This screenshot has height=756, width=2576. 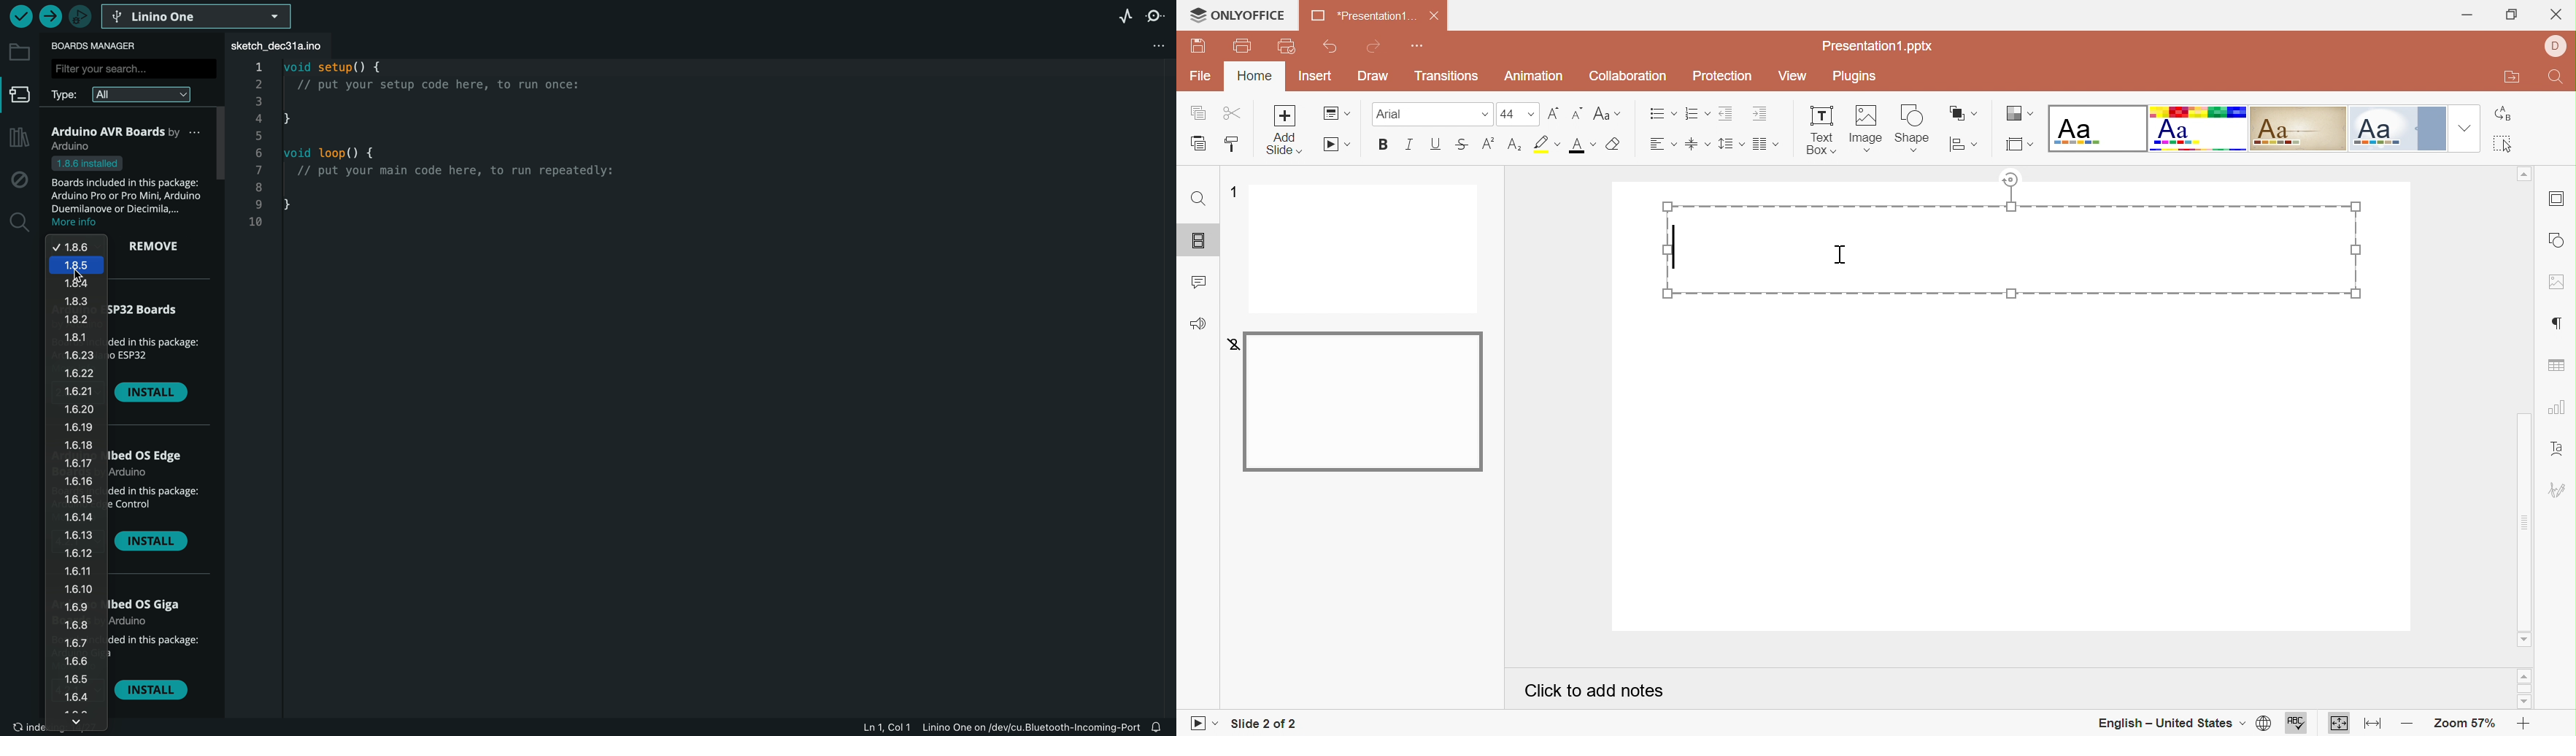 What do you see at coordinates (2170, 722) in the screenshot?
I see `English - United States` at bounding box center [2170, 722].